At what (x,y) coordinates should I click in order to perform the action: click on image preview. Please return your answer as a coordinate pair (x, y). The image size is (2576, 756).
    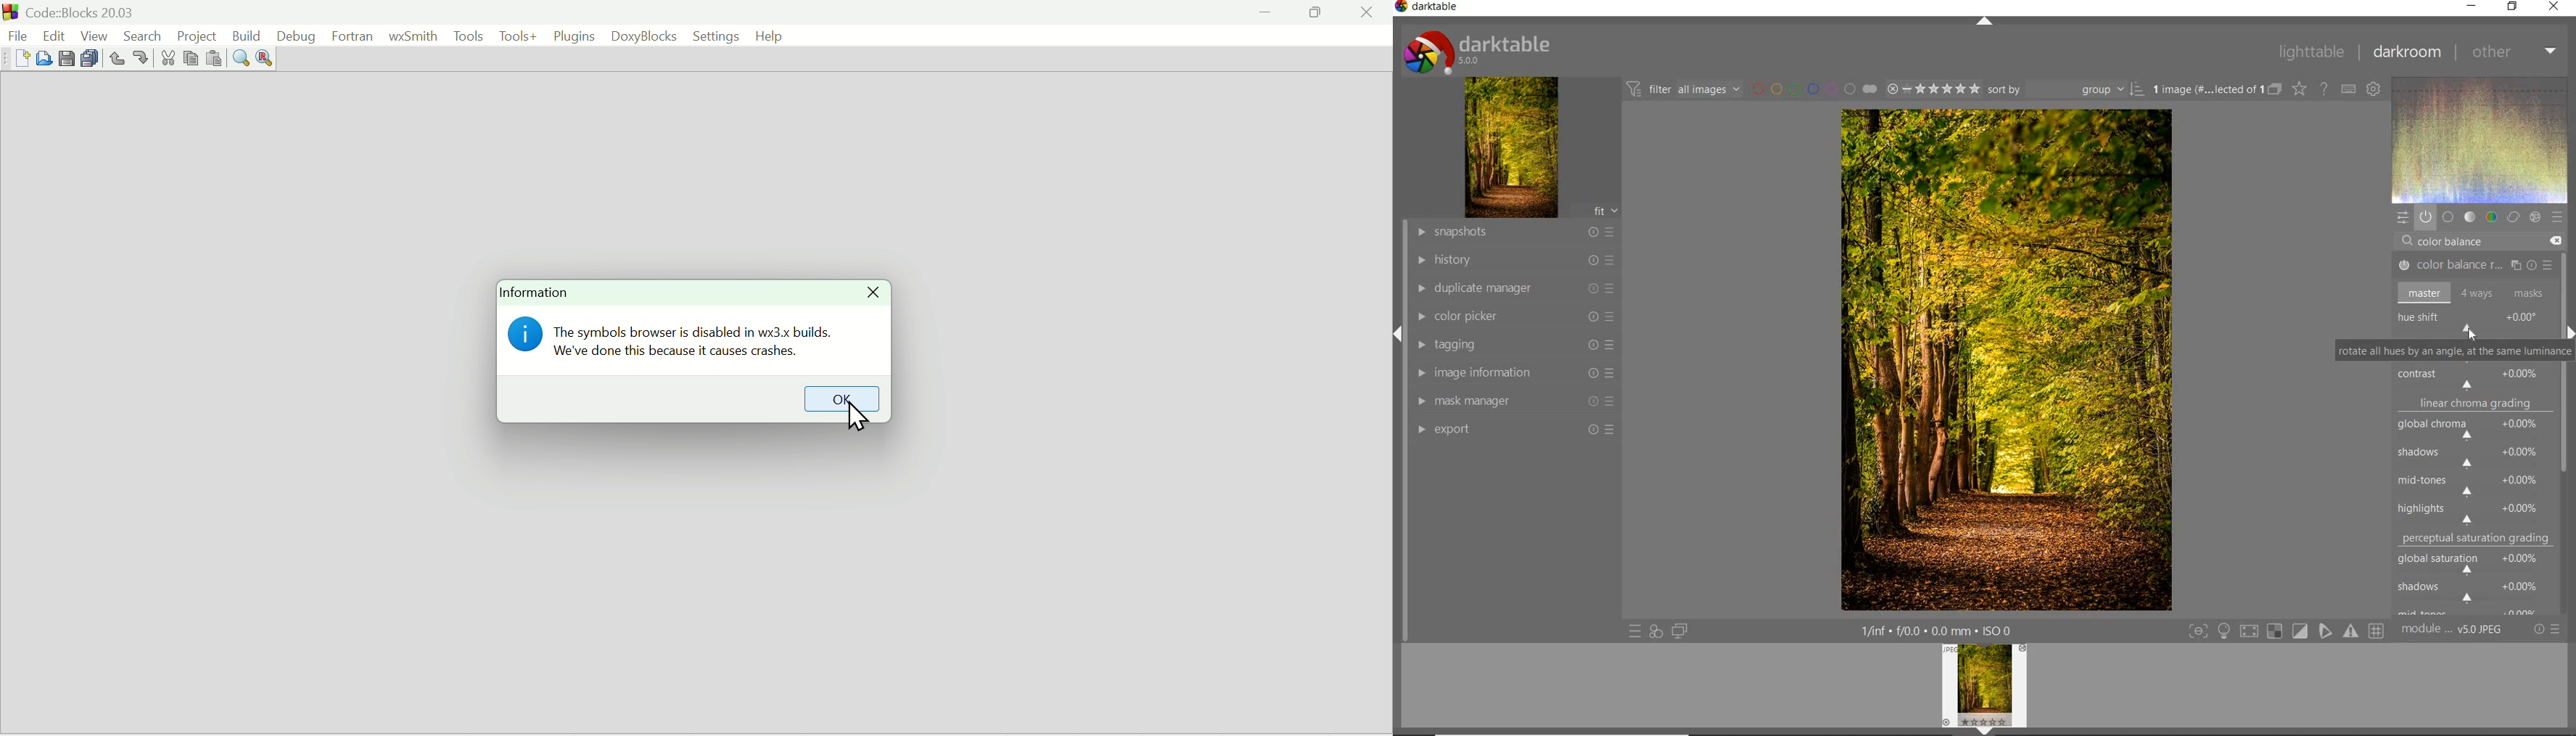
    Looking at the image, I should click on (1984, 690).